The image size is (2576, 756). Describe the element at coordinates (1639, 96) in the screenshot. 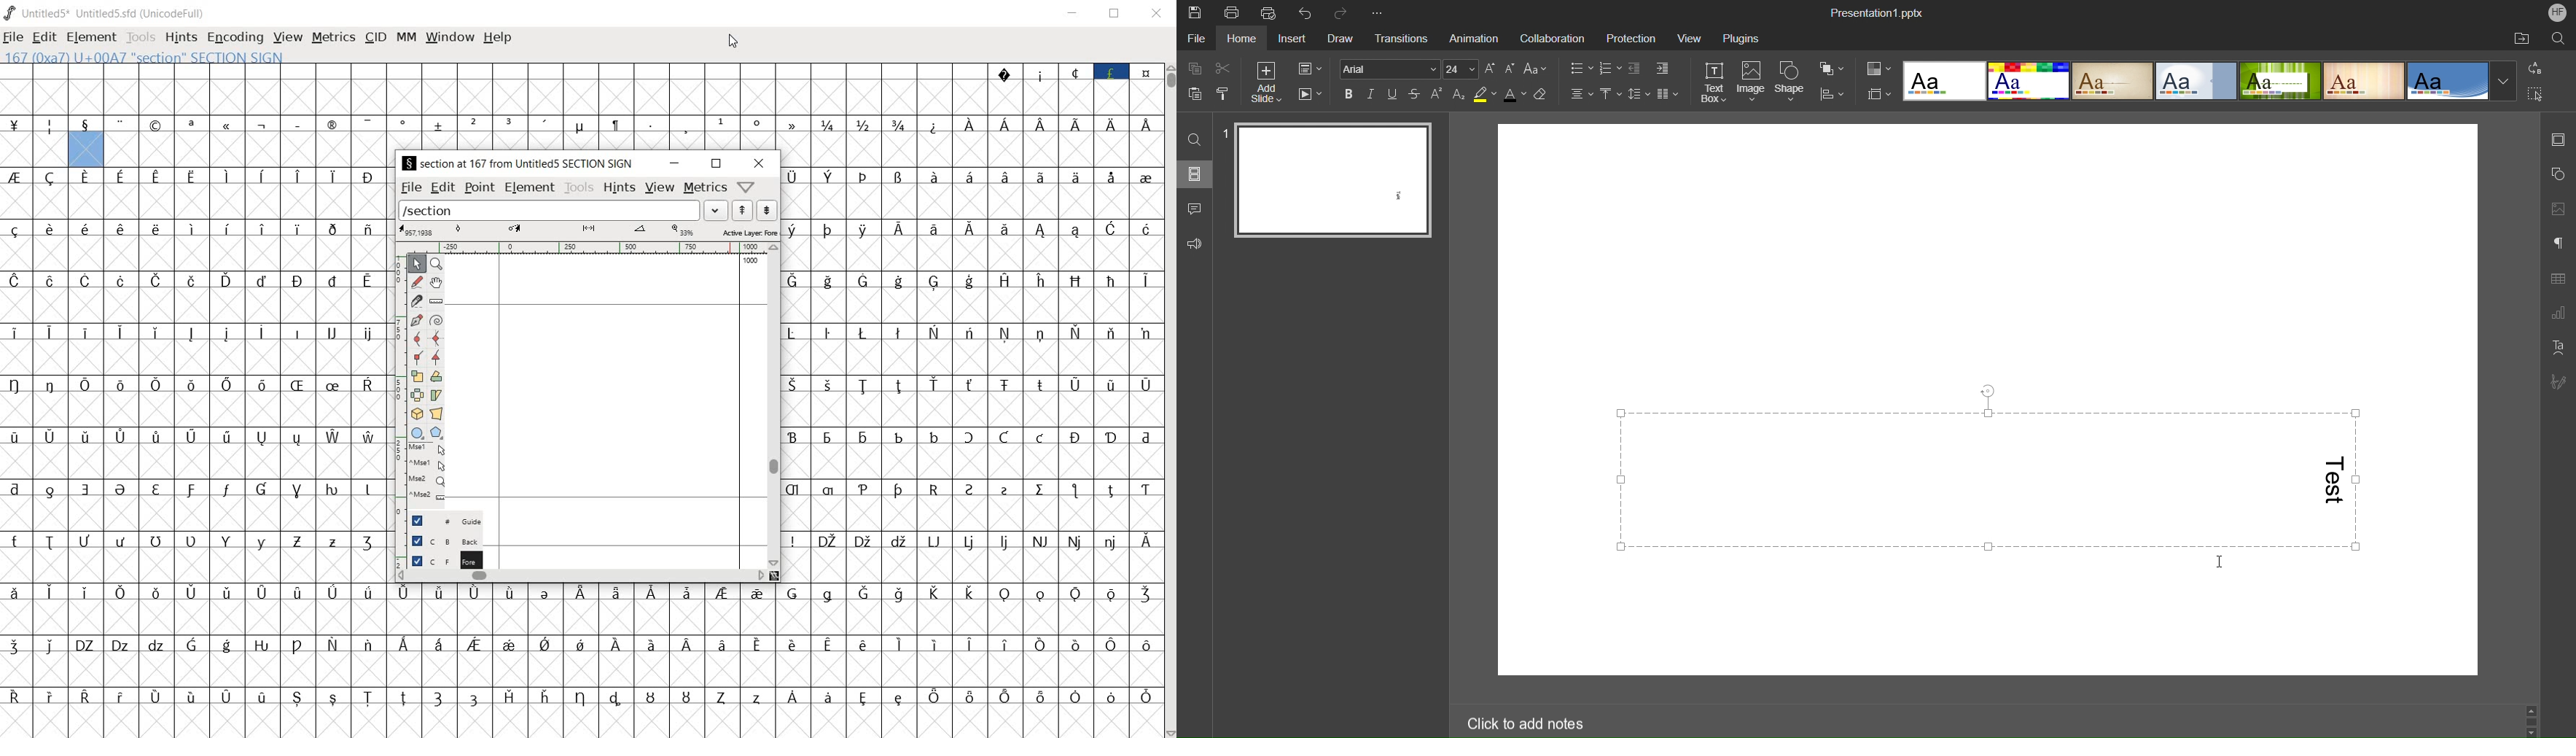

I see `Line Spacing` at that location.